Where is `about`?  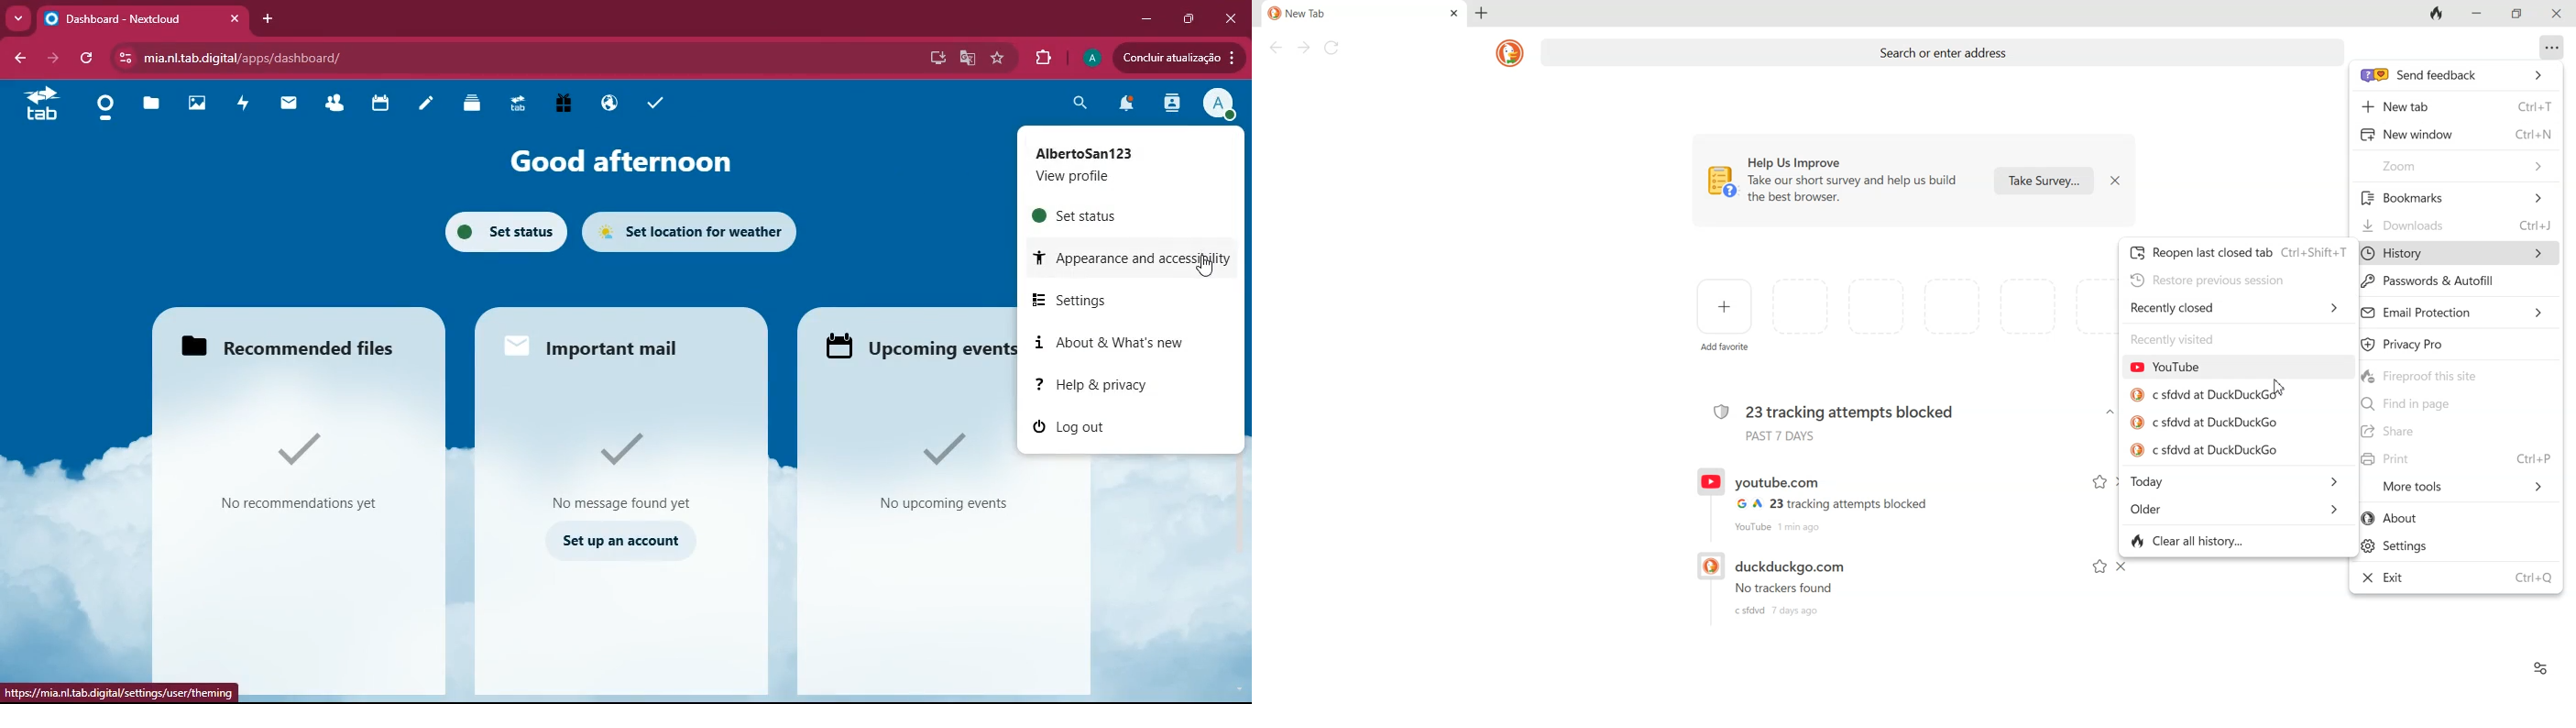 about is located at coordinates (1118, 338).